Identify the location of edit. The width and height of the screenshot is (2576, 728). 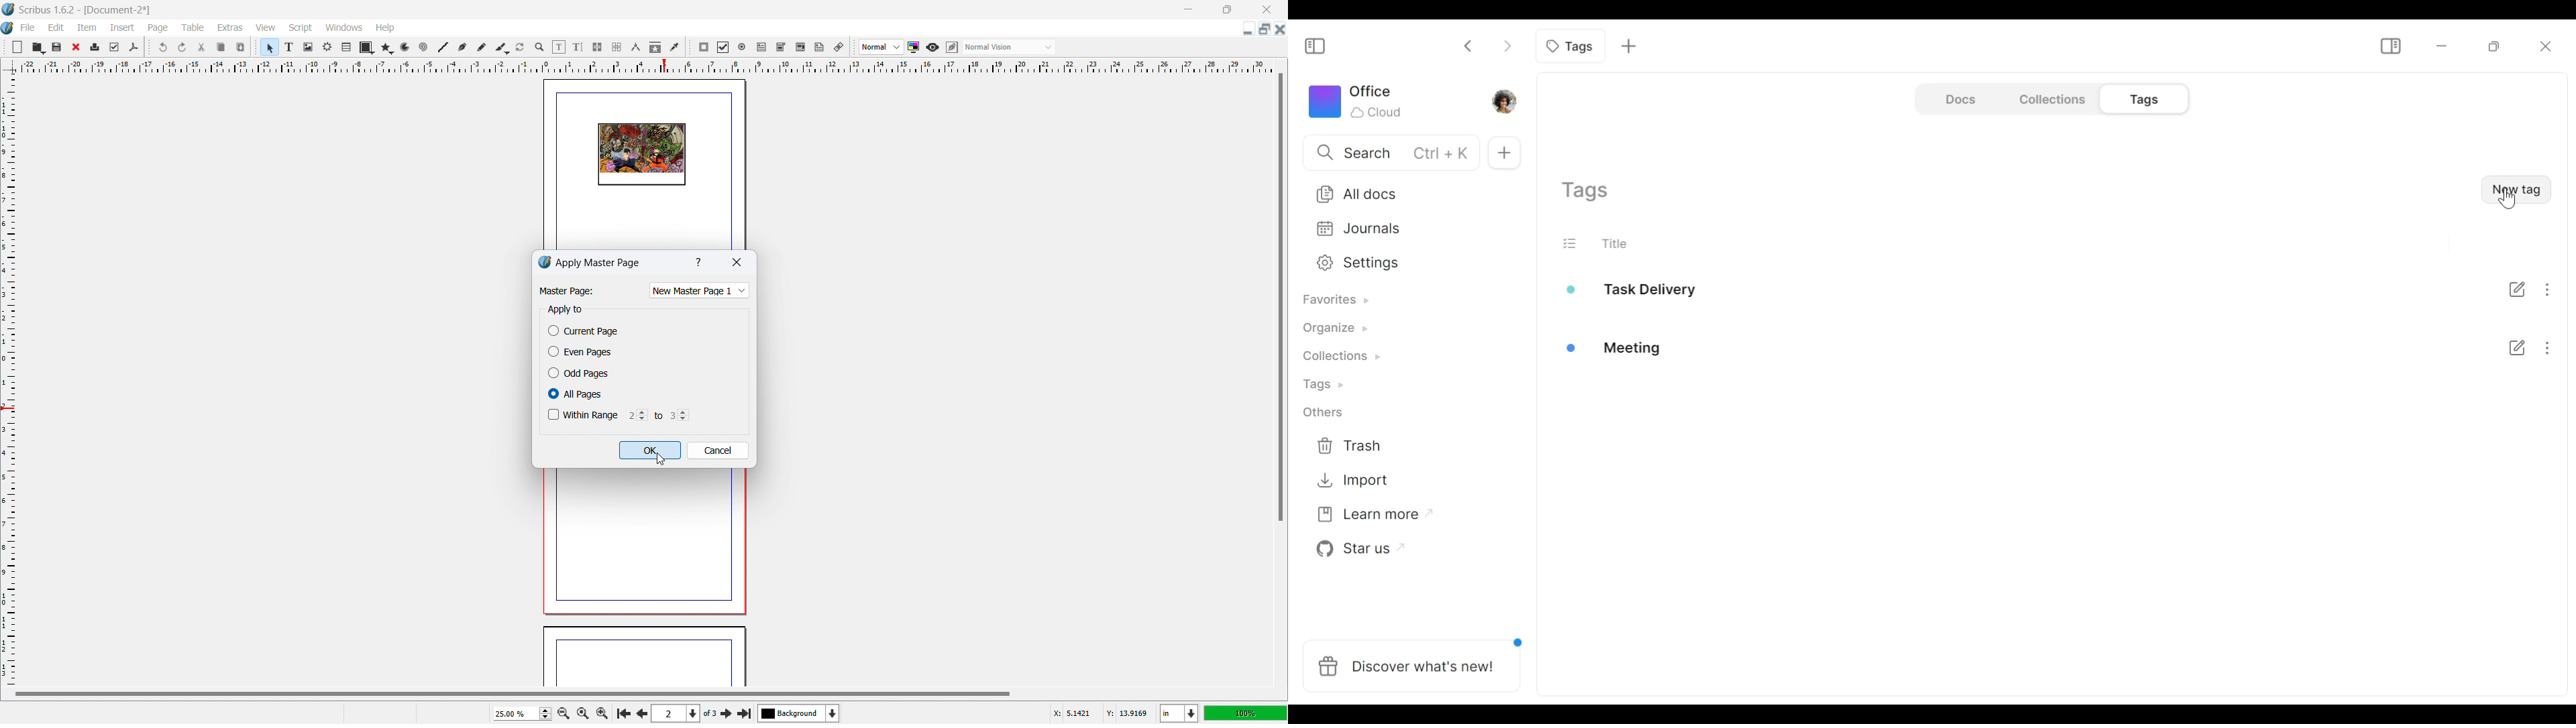
(56, 27).